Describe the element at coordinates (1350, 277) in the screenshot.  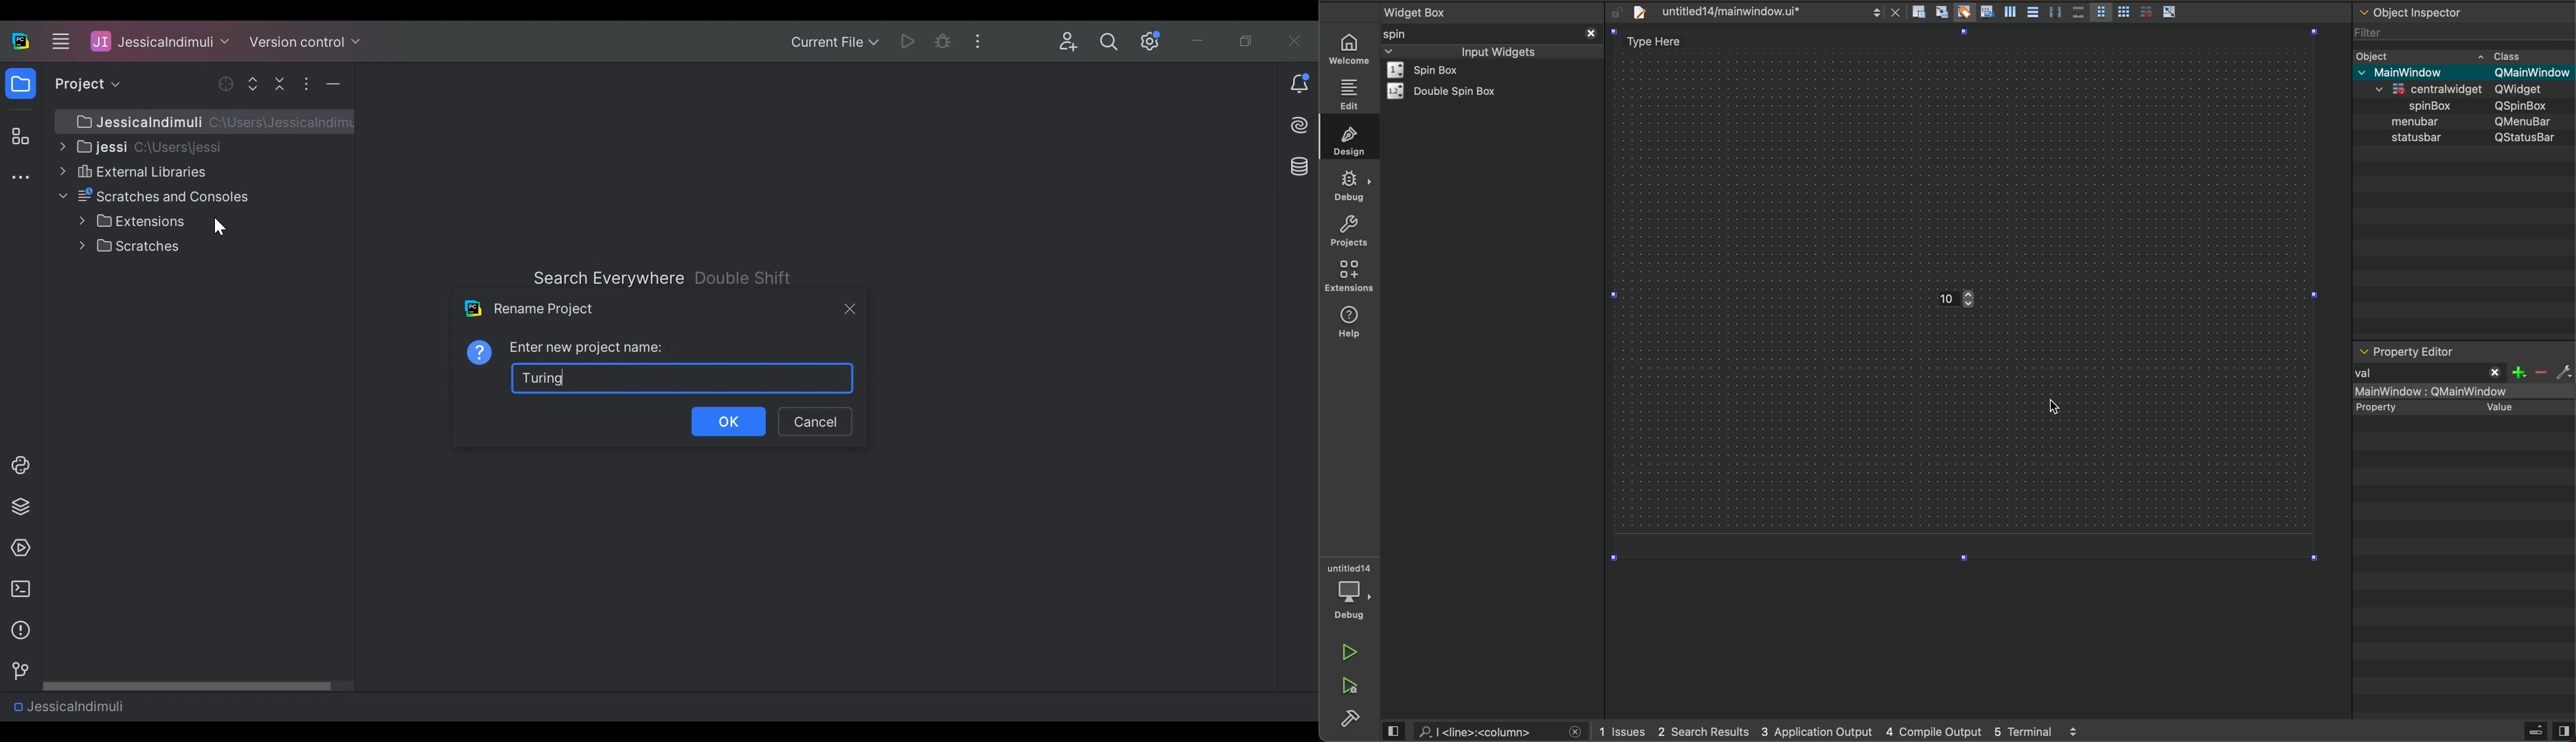
I see `extension` at that location.